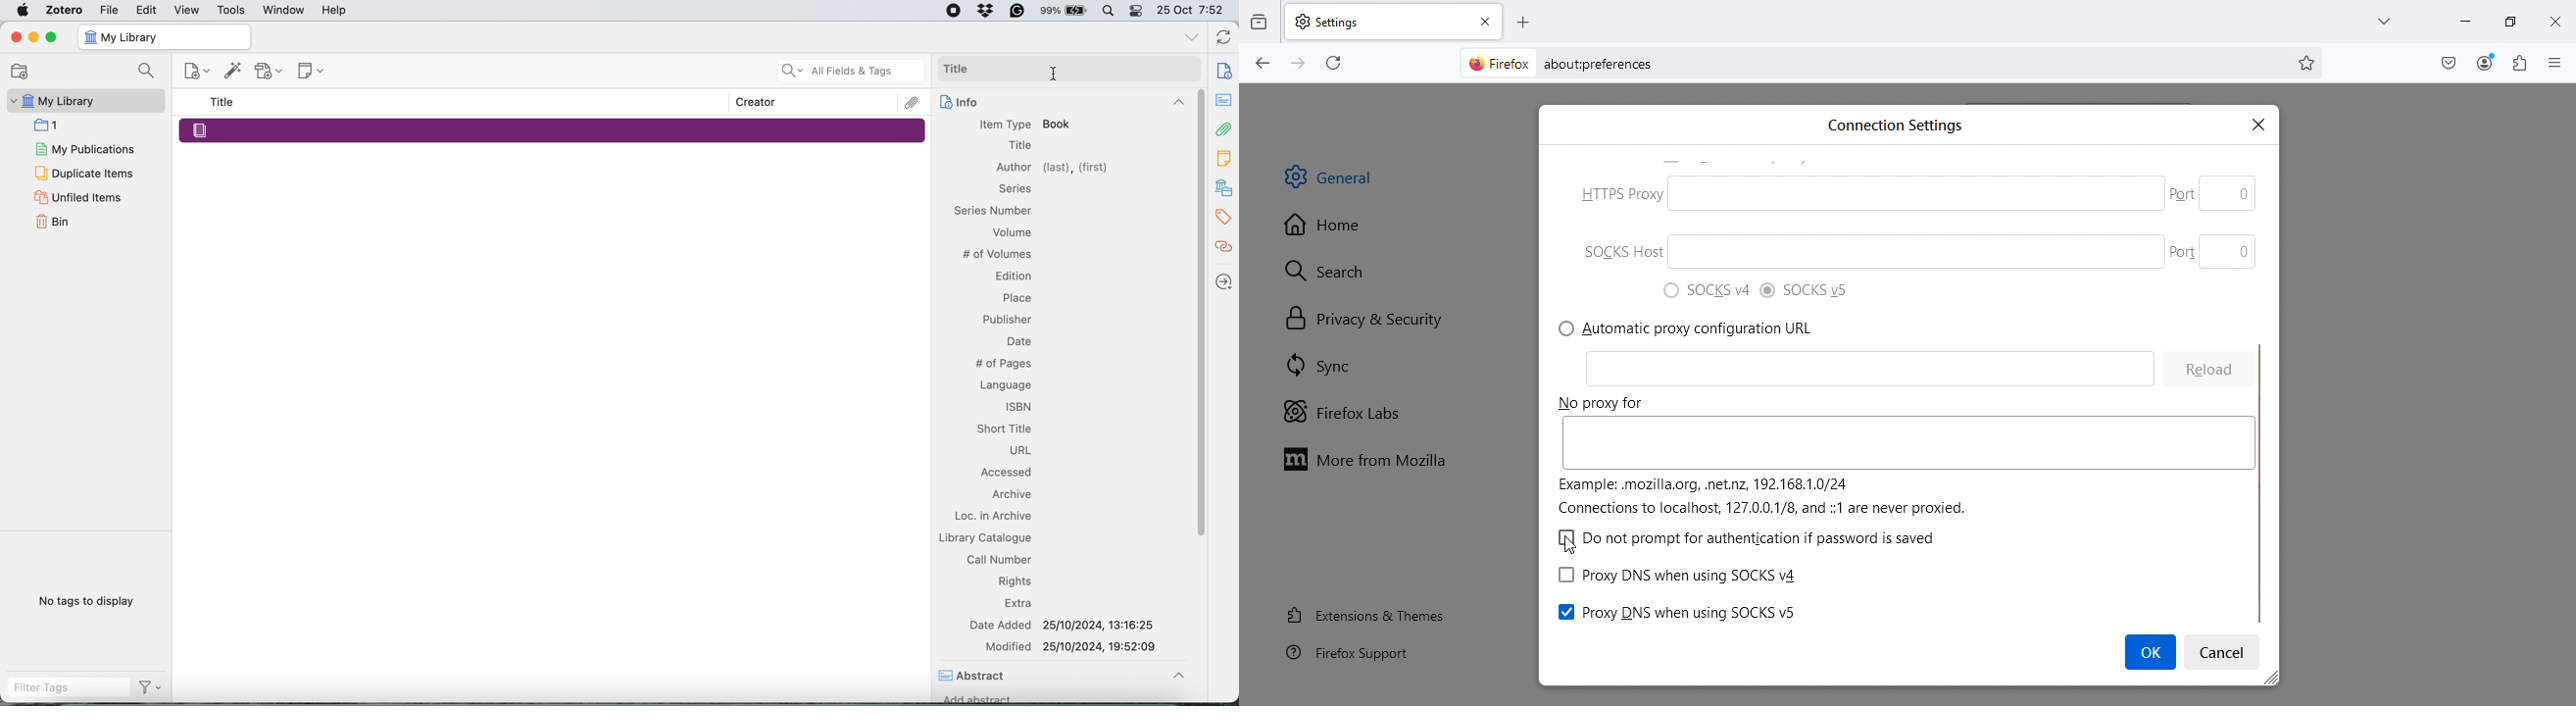  I want to click on Abstract, so click(974, 677).